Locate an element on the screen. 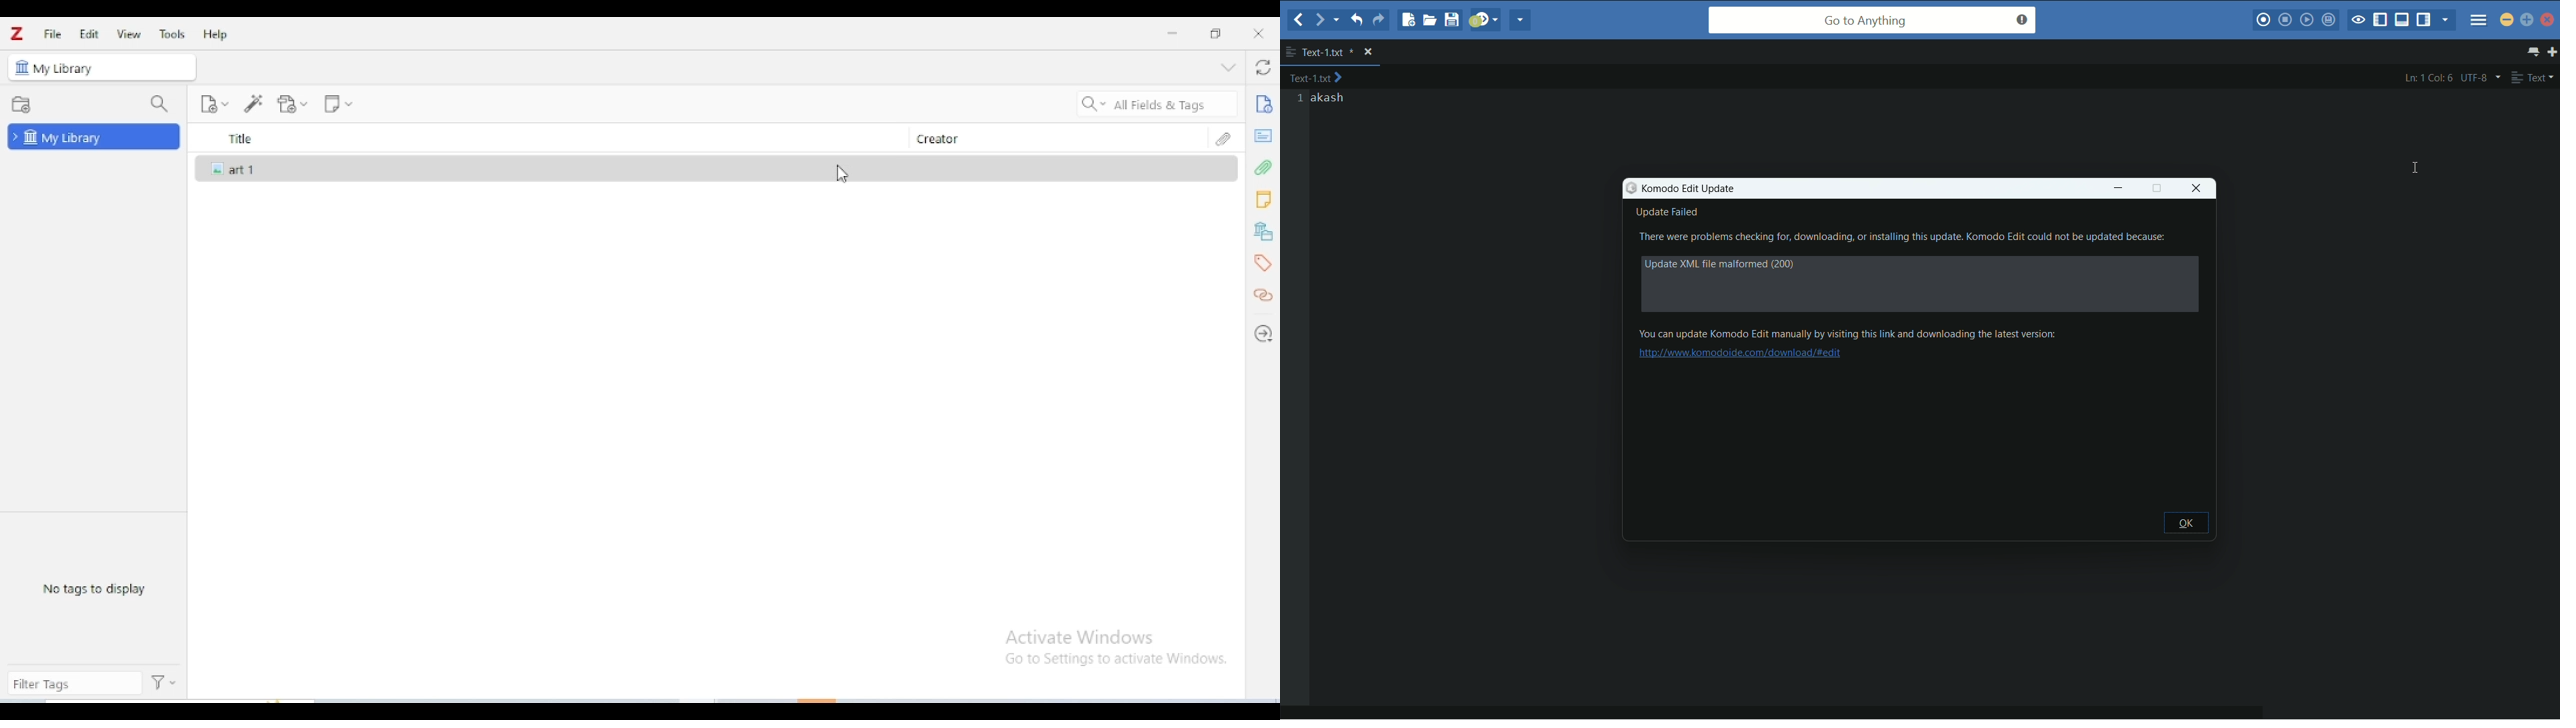 The width and height of the screenshot is (2576, 728). title is located at coordinates (553, 137).